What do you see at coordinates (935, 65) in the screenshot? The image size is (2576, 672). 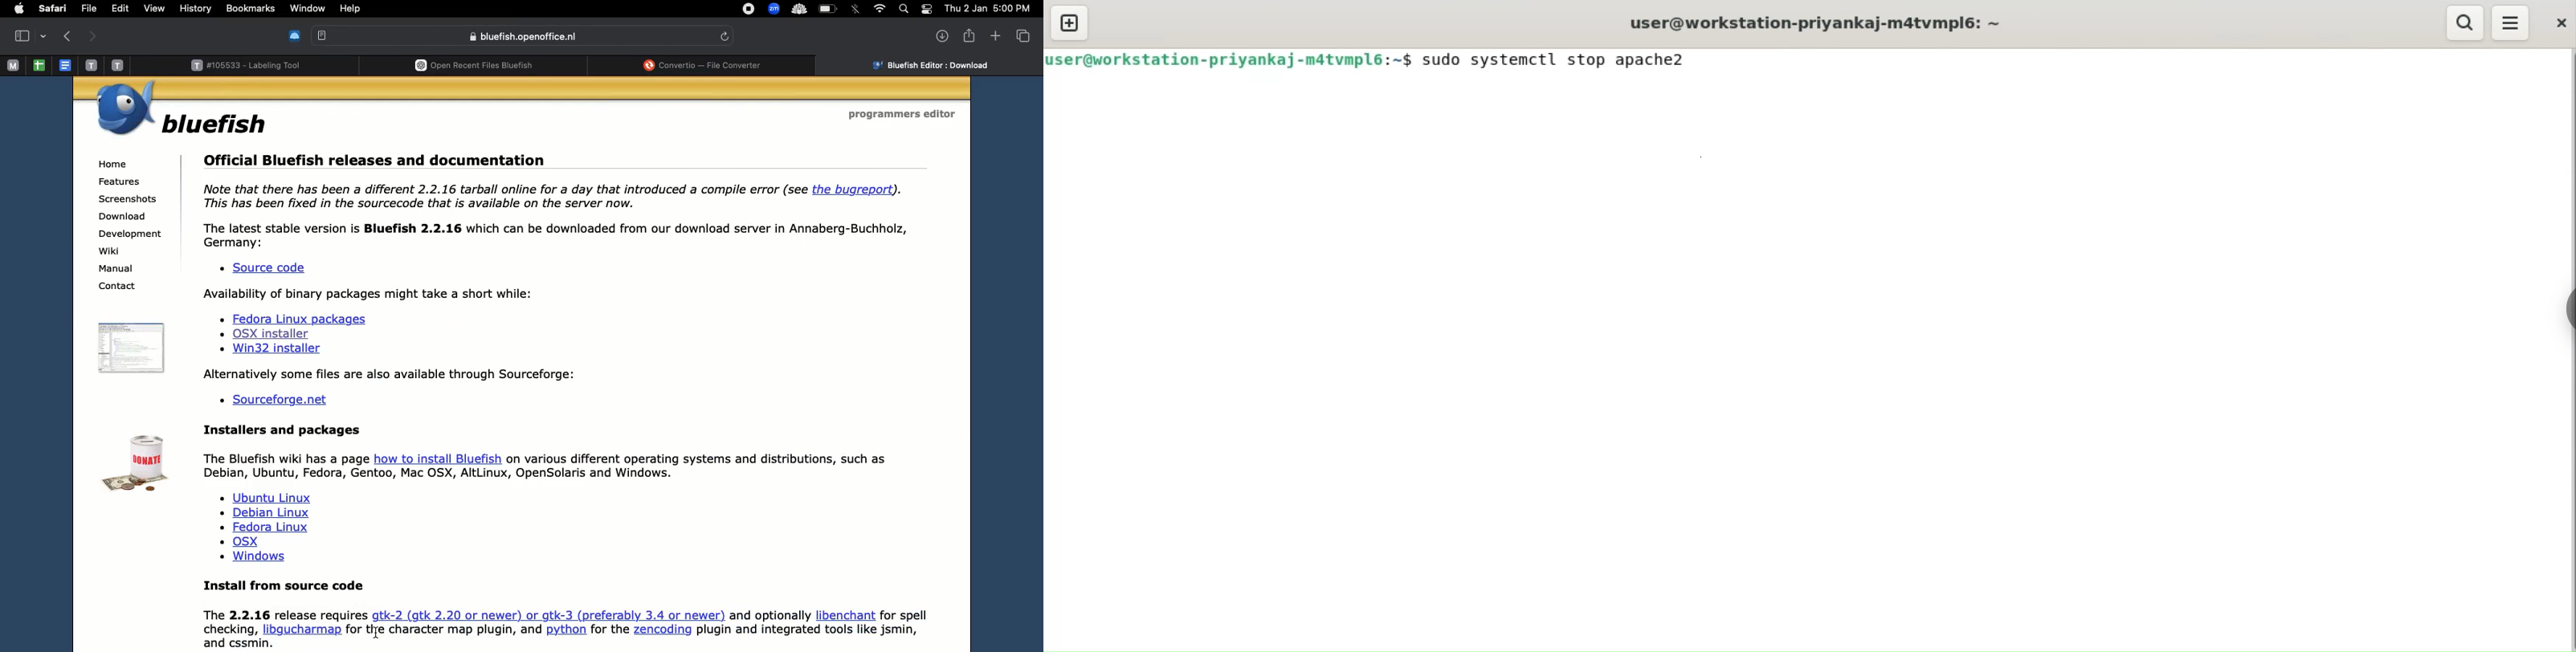 I see `bluefish editor` at bounding box center [935, 65].